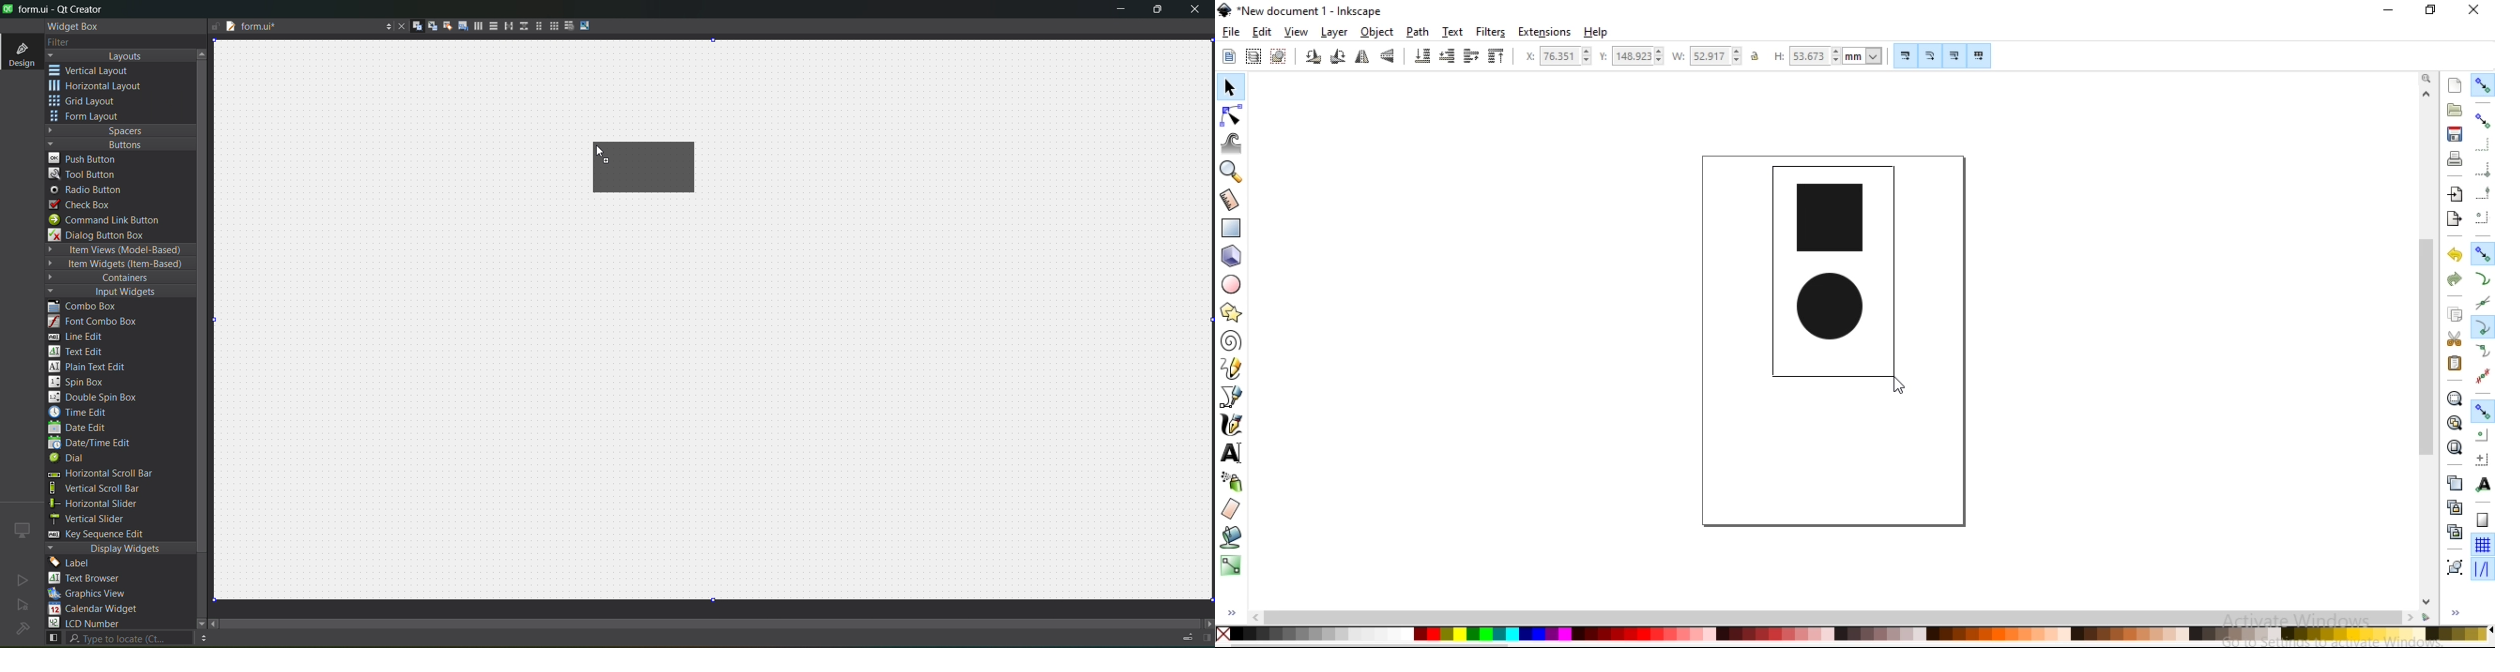 The image size is (2520, 672). I want to click on paste, so click(2455, 364).